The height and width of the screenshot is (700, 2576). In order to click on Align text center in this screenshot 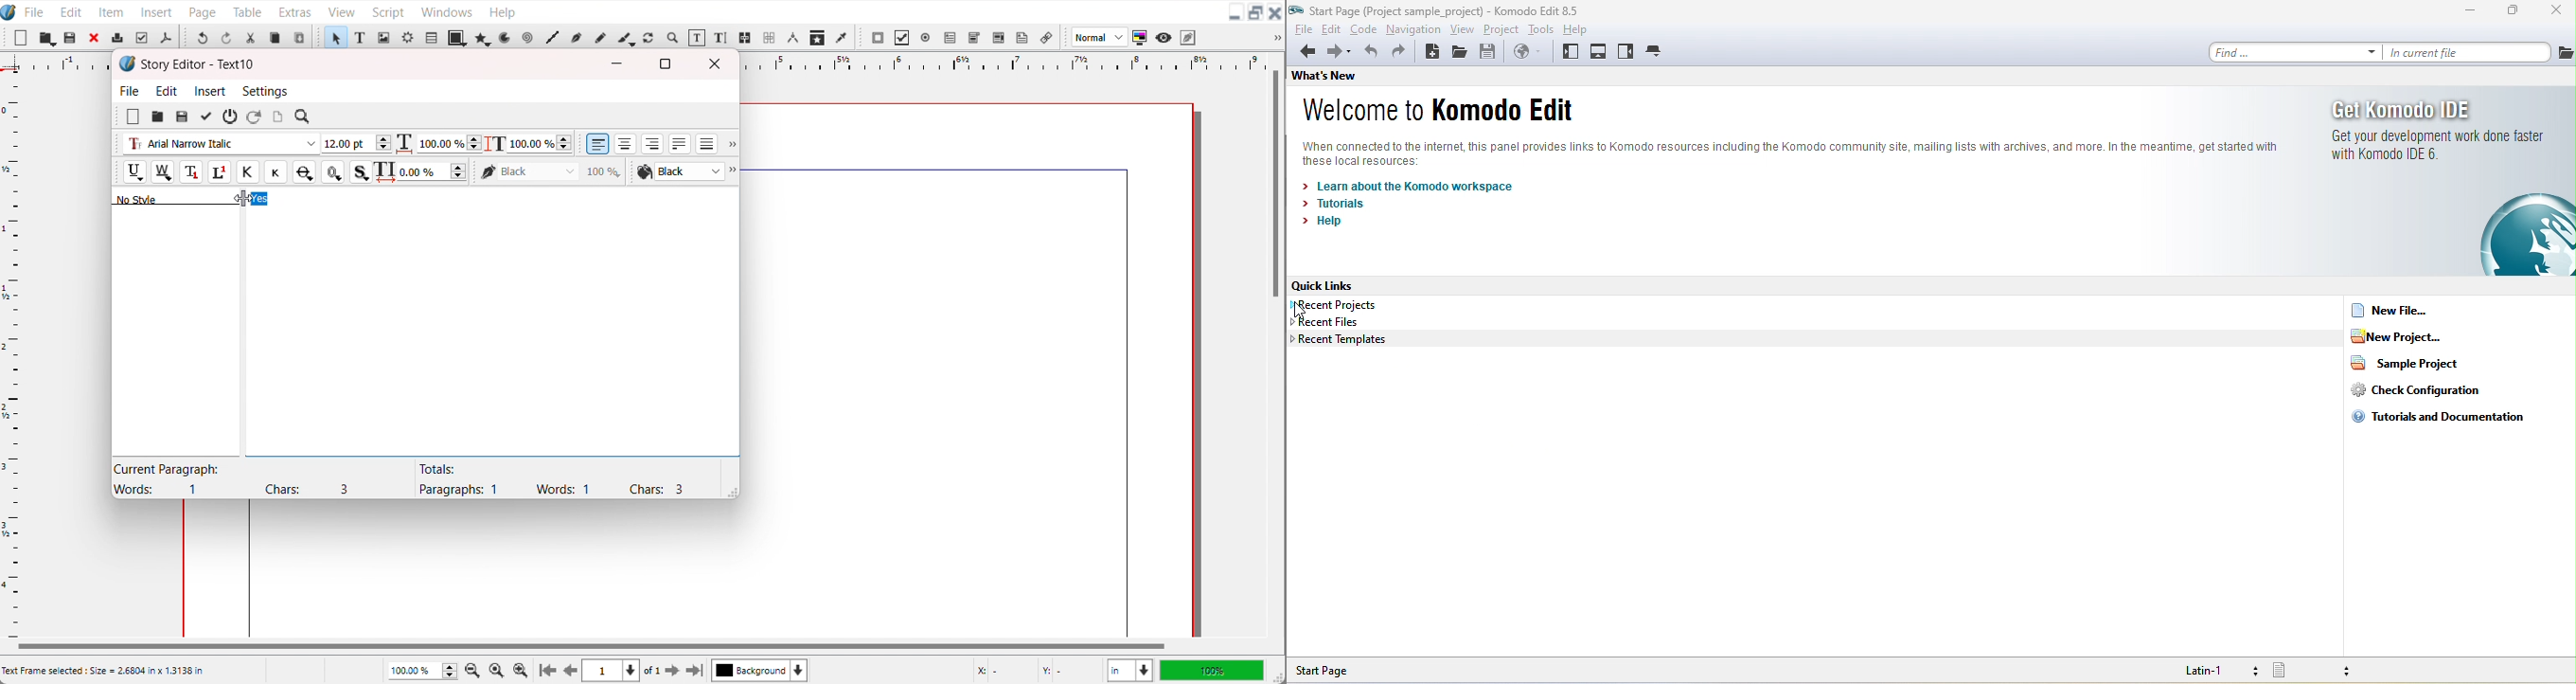, I will do `click(626, 143)`.